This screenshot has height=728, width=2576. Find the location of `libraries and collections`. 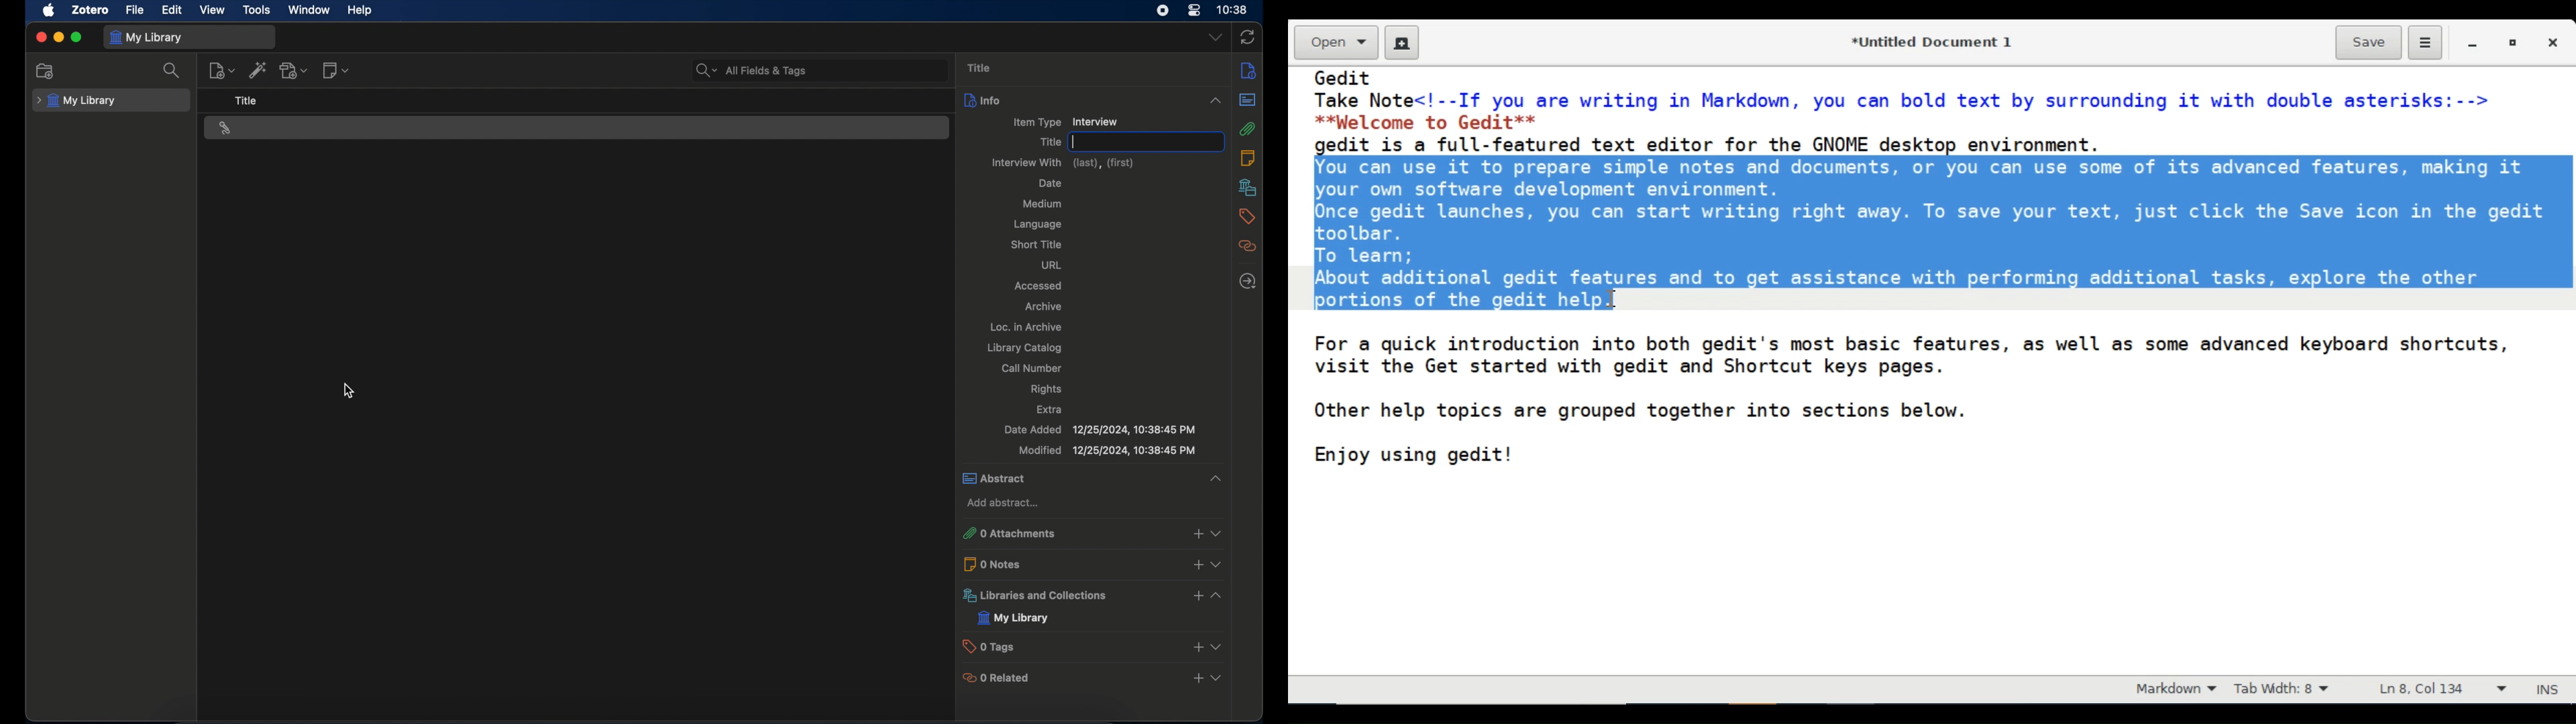

libraries and collections is located at coordinates (1036, 596).